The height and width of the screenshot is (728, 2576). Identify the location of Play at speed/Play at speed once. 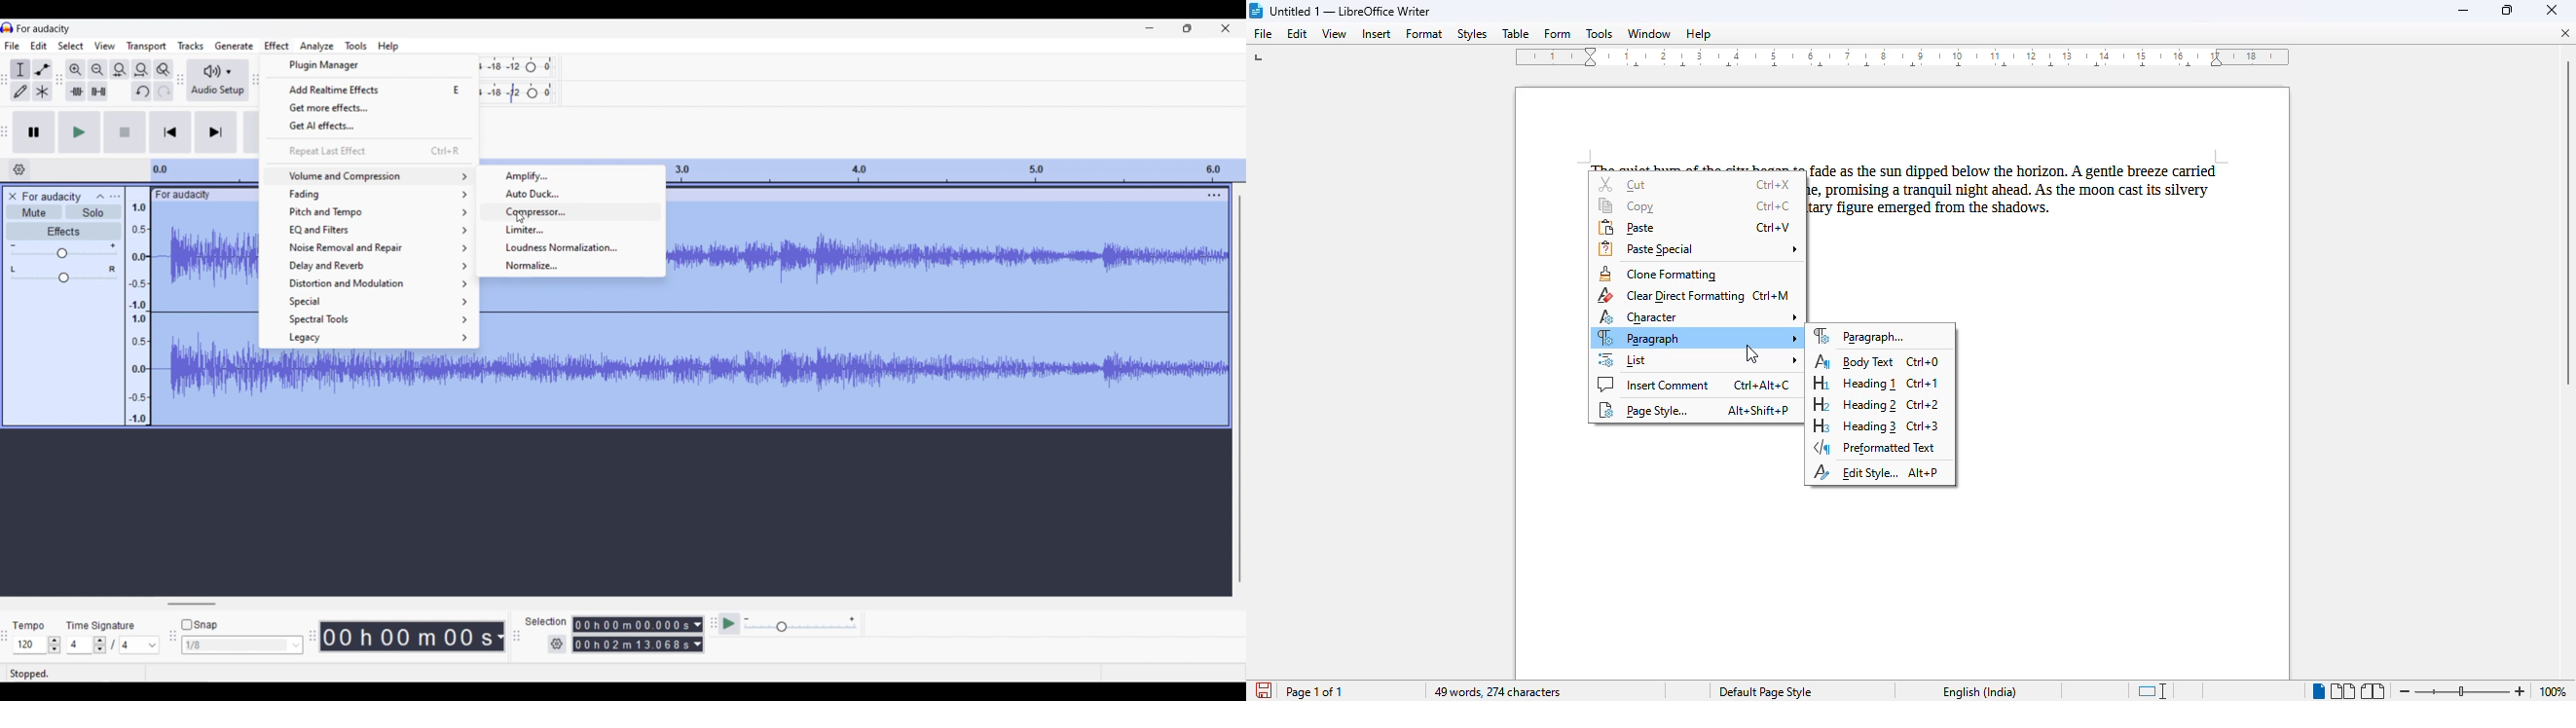
(729, 624).